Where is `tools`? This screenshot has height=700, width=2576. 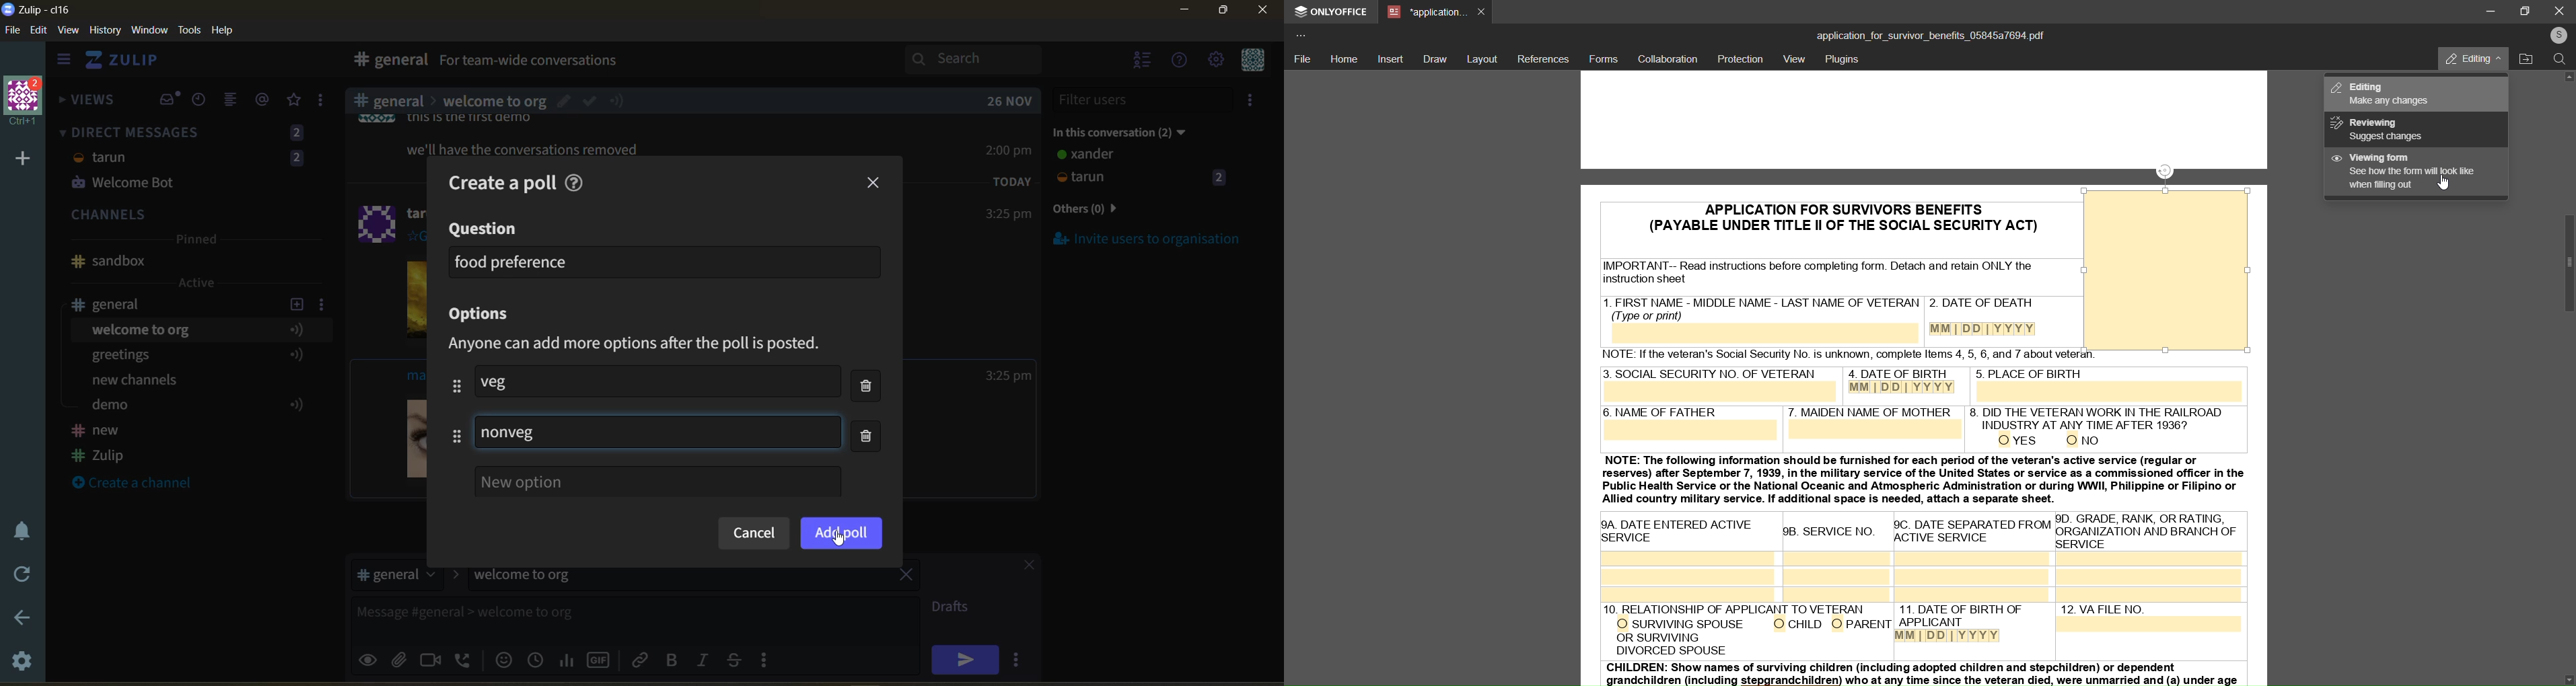
tools is located at coordinates (192, 29).